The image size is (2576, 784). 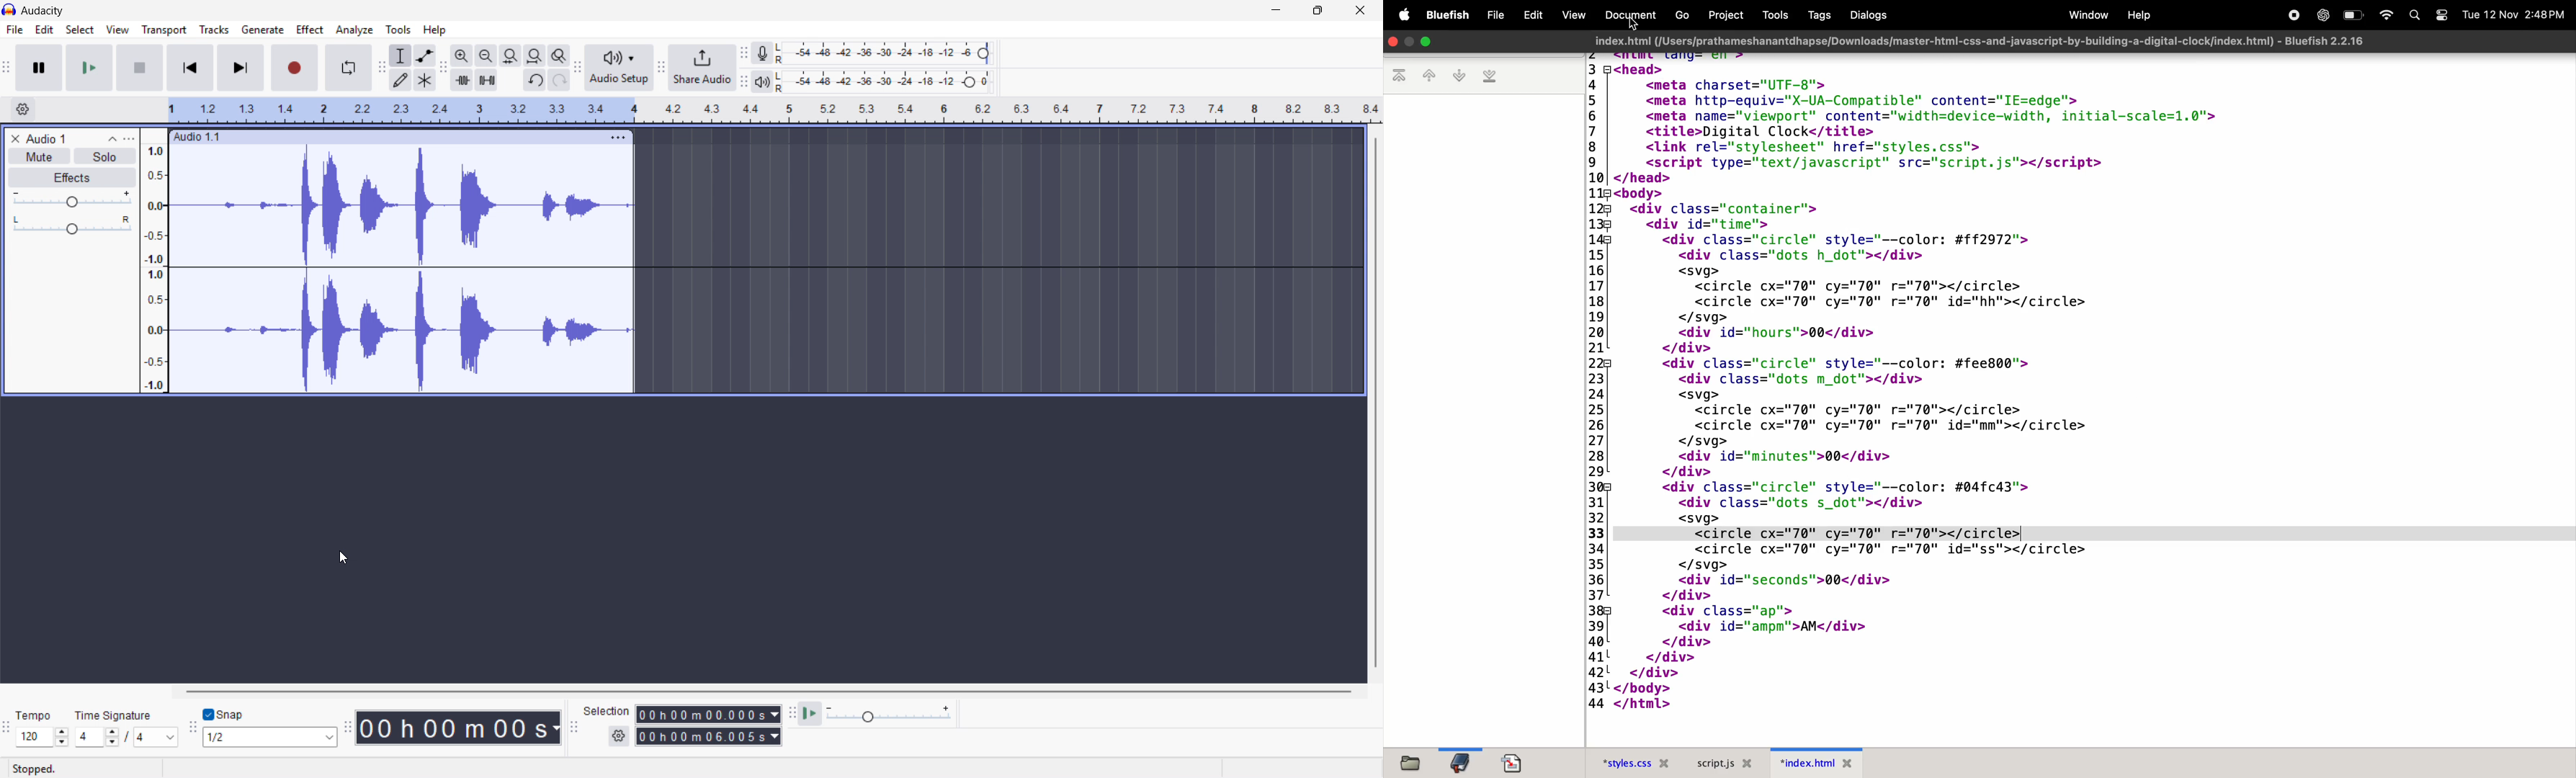 I want to click on Share audio toolbar, so click(x=661, y=68).